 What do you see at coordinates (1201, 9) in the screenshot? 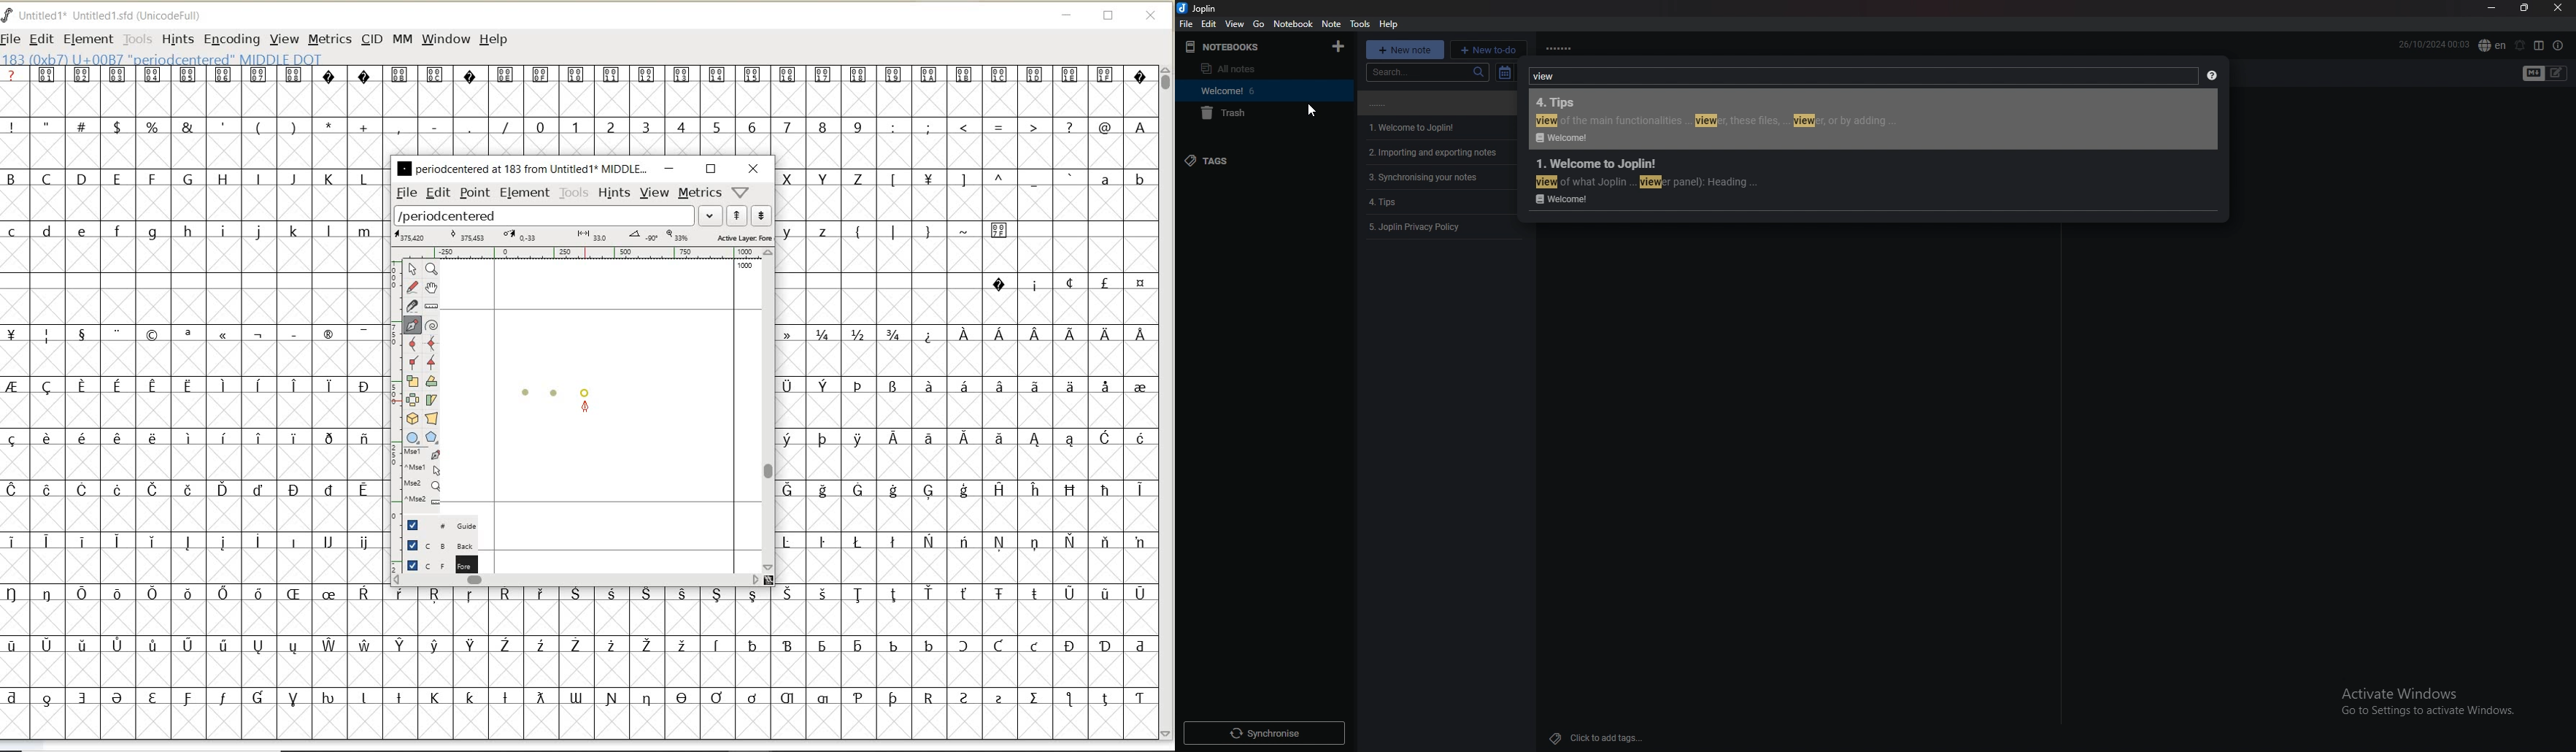
I see `joplin` at bounding box center [1201, 9].